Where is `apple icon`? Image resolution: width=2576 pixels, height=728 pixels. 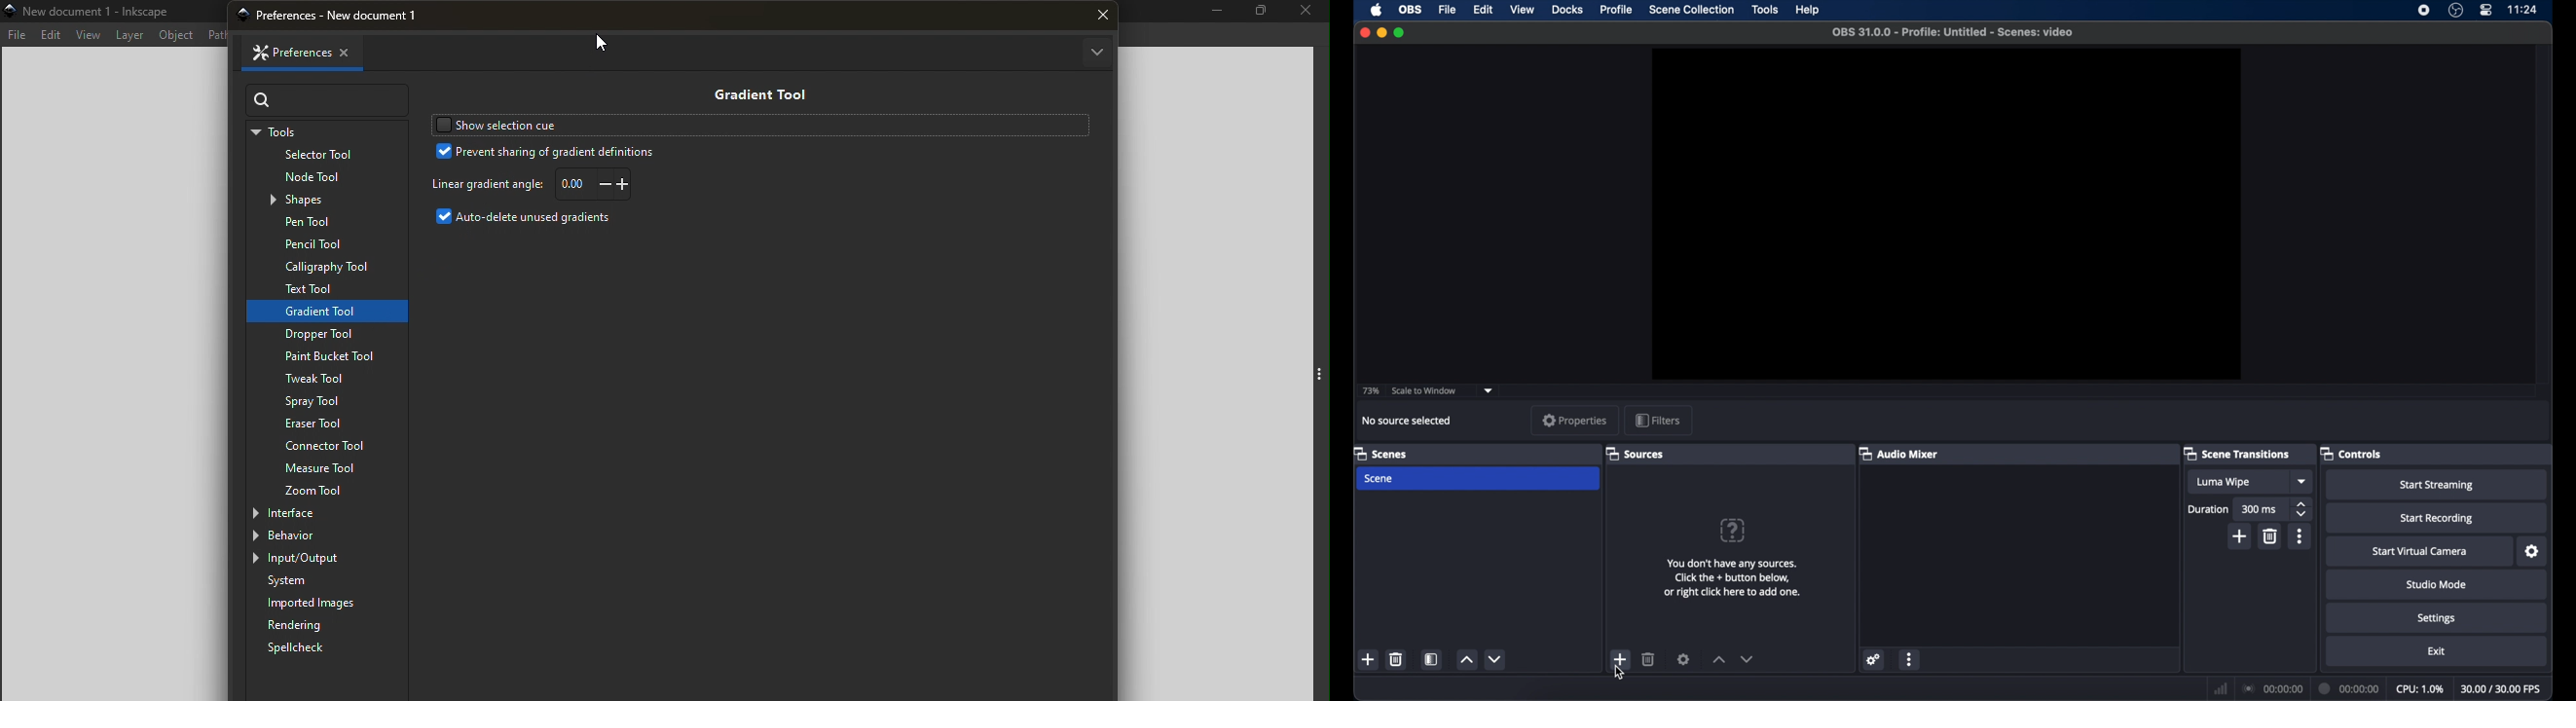
apple icon is located at coordinates (1376, 10).